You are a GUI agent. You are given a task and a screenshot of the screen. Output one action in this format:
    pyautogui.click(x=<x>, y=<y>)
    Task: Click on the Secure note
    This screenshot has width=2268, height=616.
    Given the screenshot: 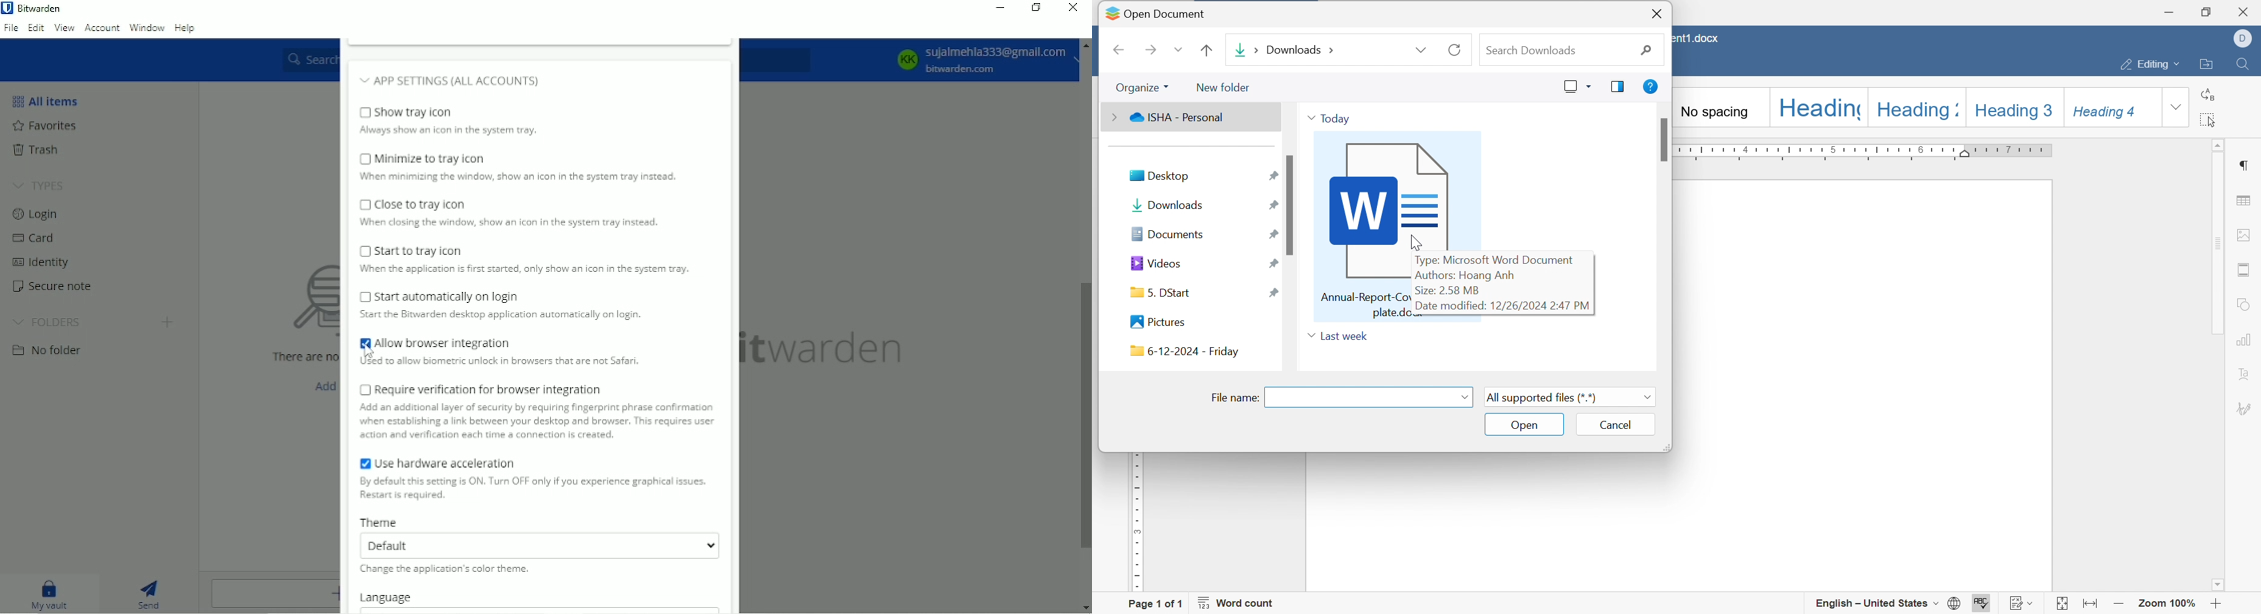 What is the action you would take?
    pyautogui.click(x=53, y=287)
    